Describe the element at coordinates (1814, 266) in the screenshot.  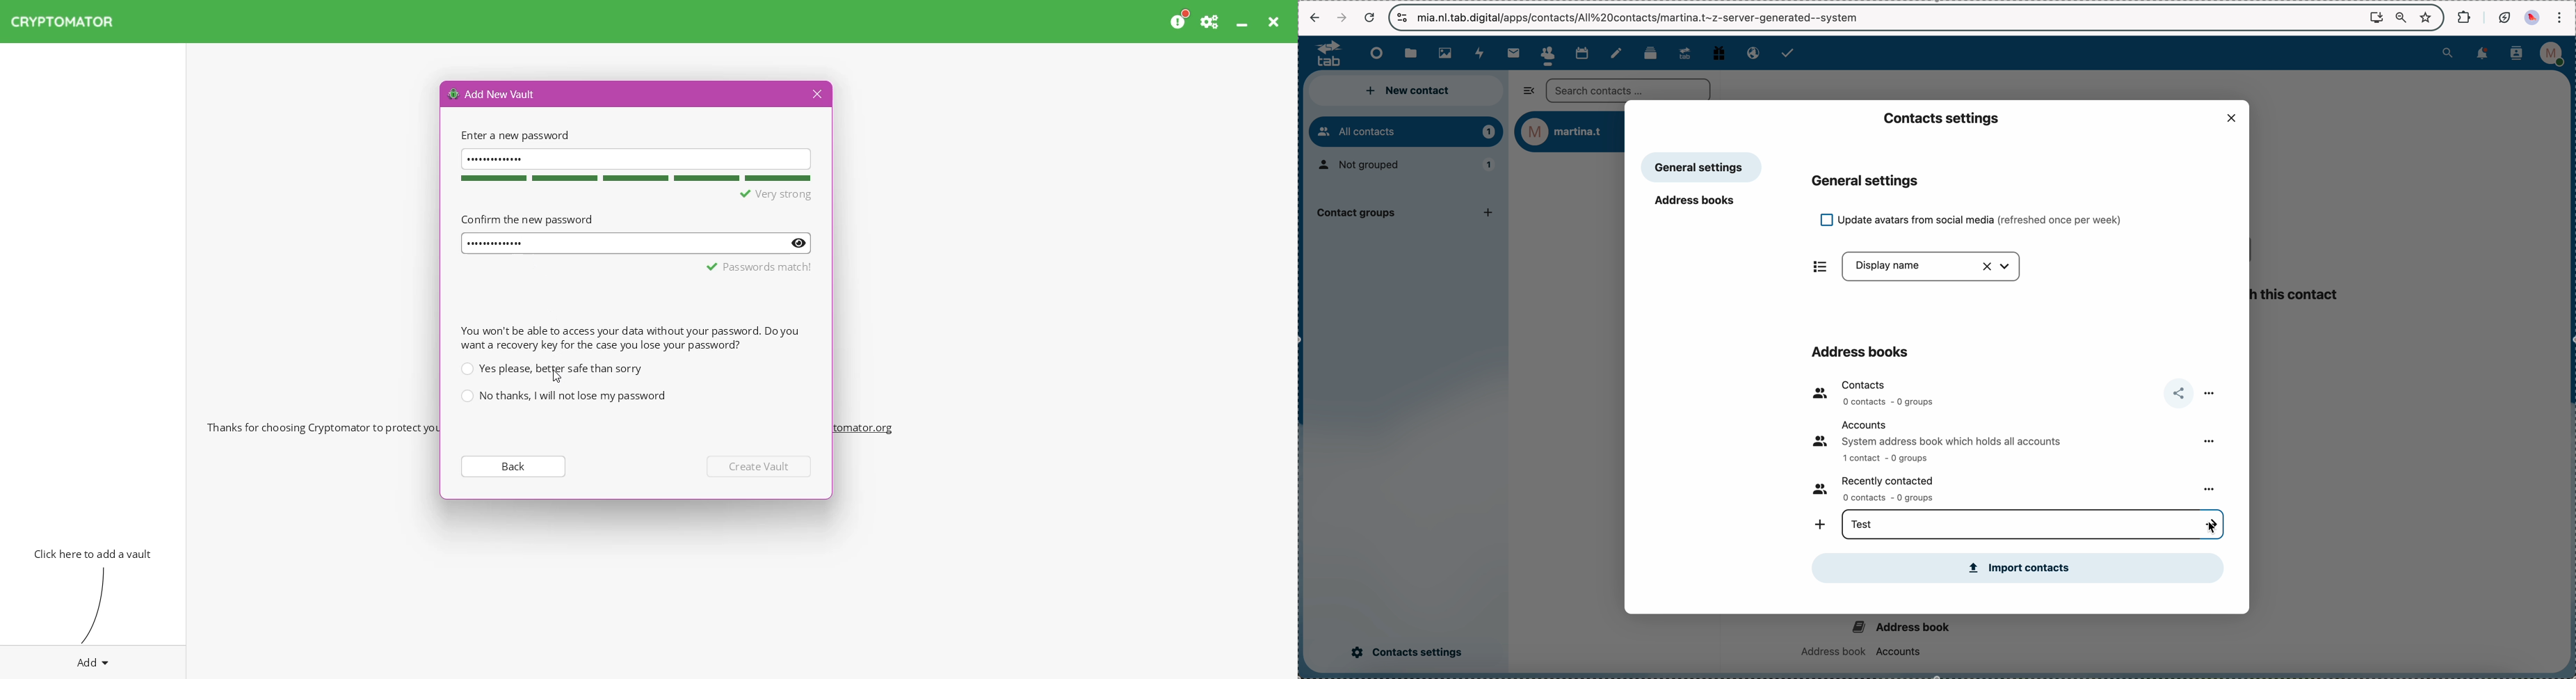
I see `items` at that location.